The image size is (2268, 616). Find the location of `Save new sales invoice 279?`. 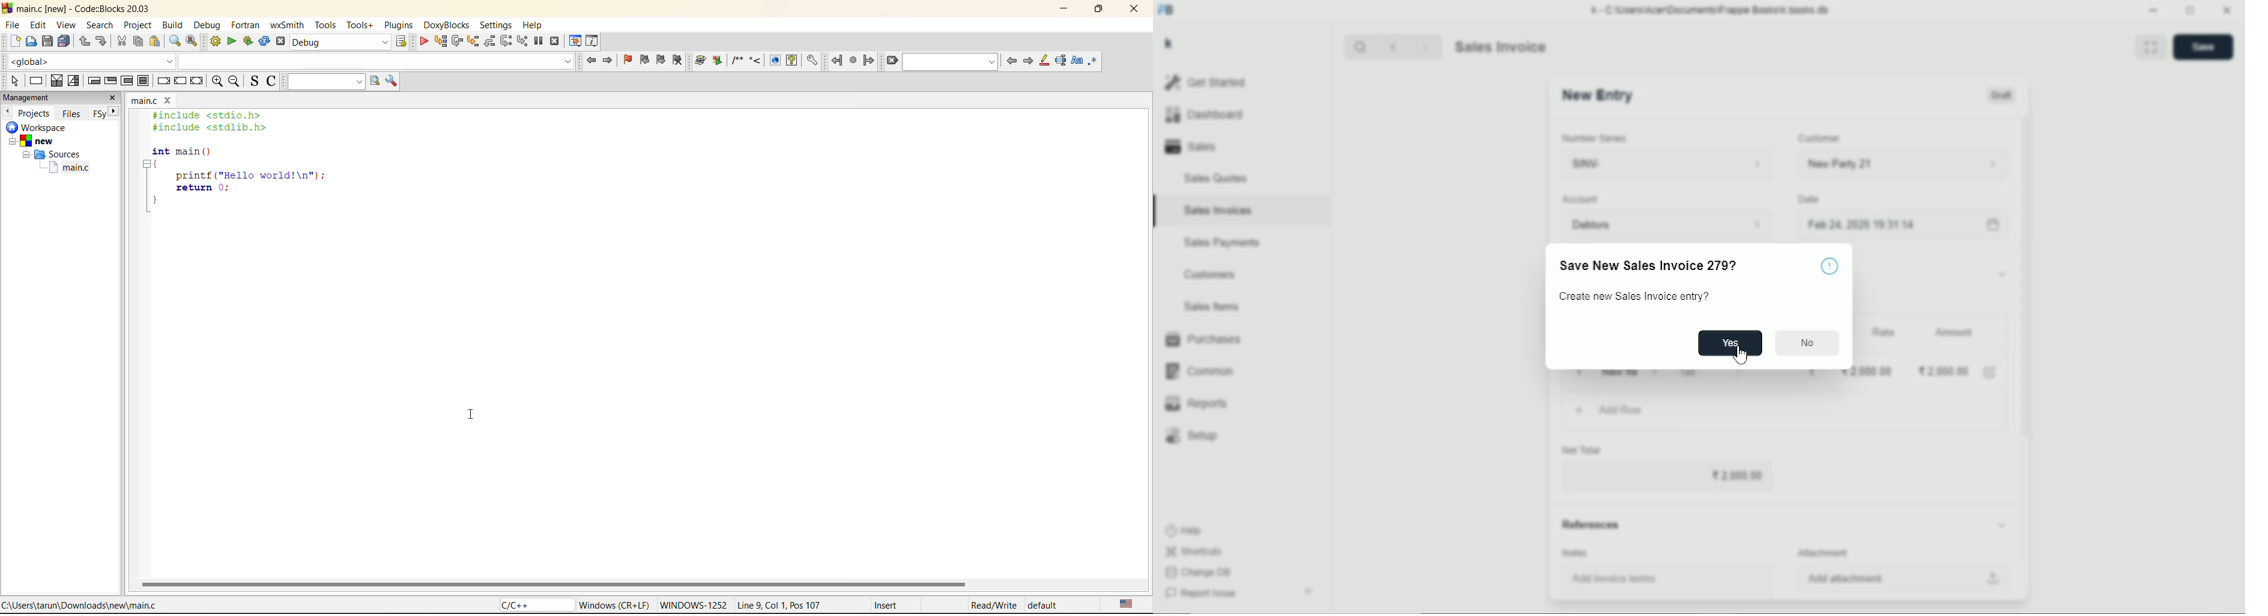

Save new sales invoice 279? is located at coordinates (1647, 265).